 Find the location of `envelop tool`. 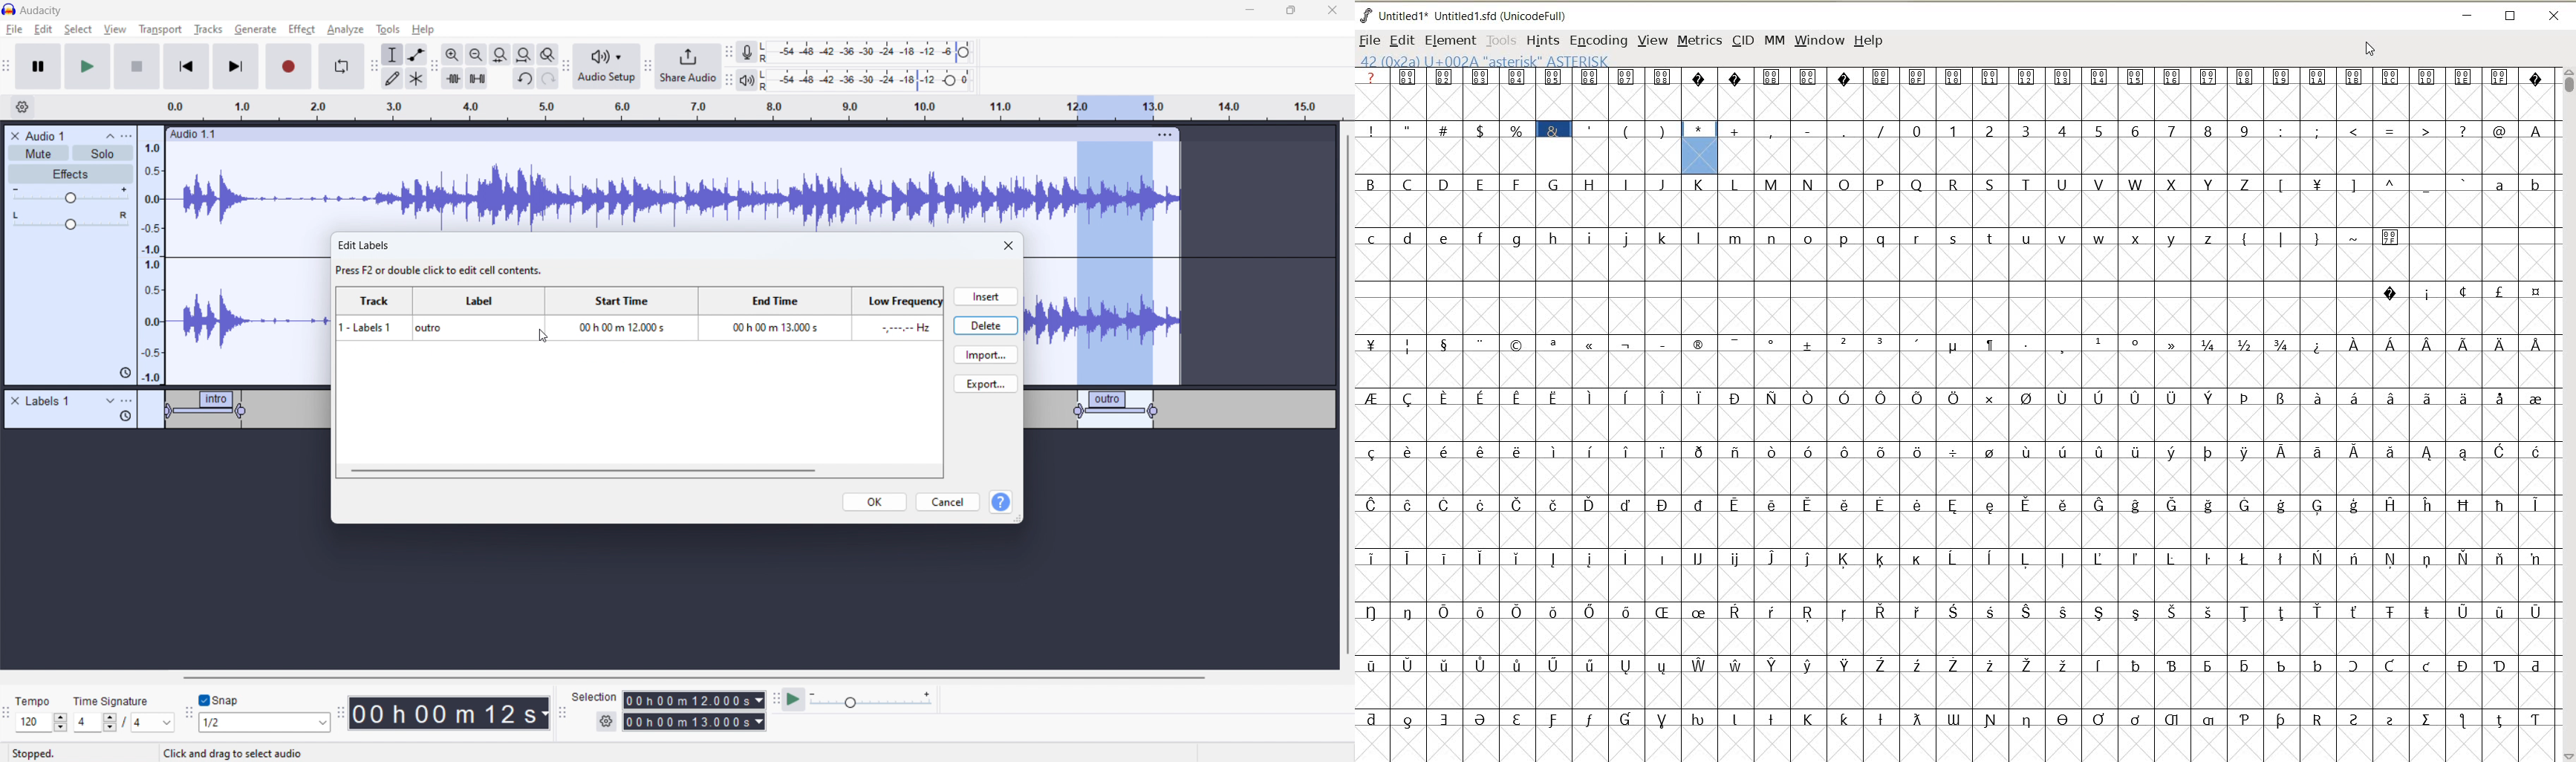

envelop tool is located at coordinates (416, 54).